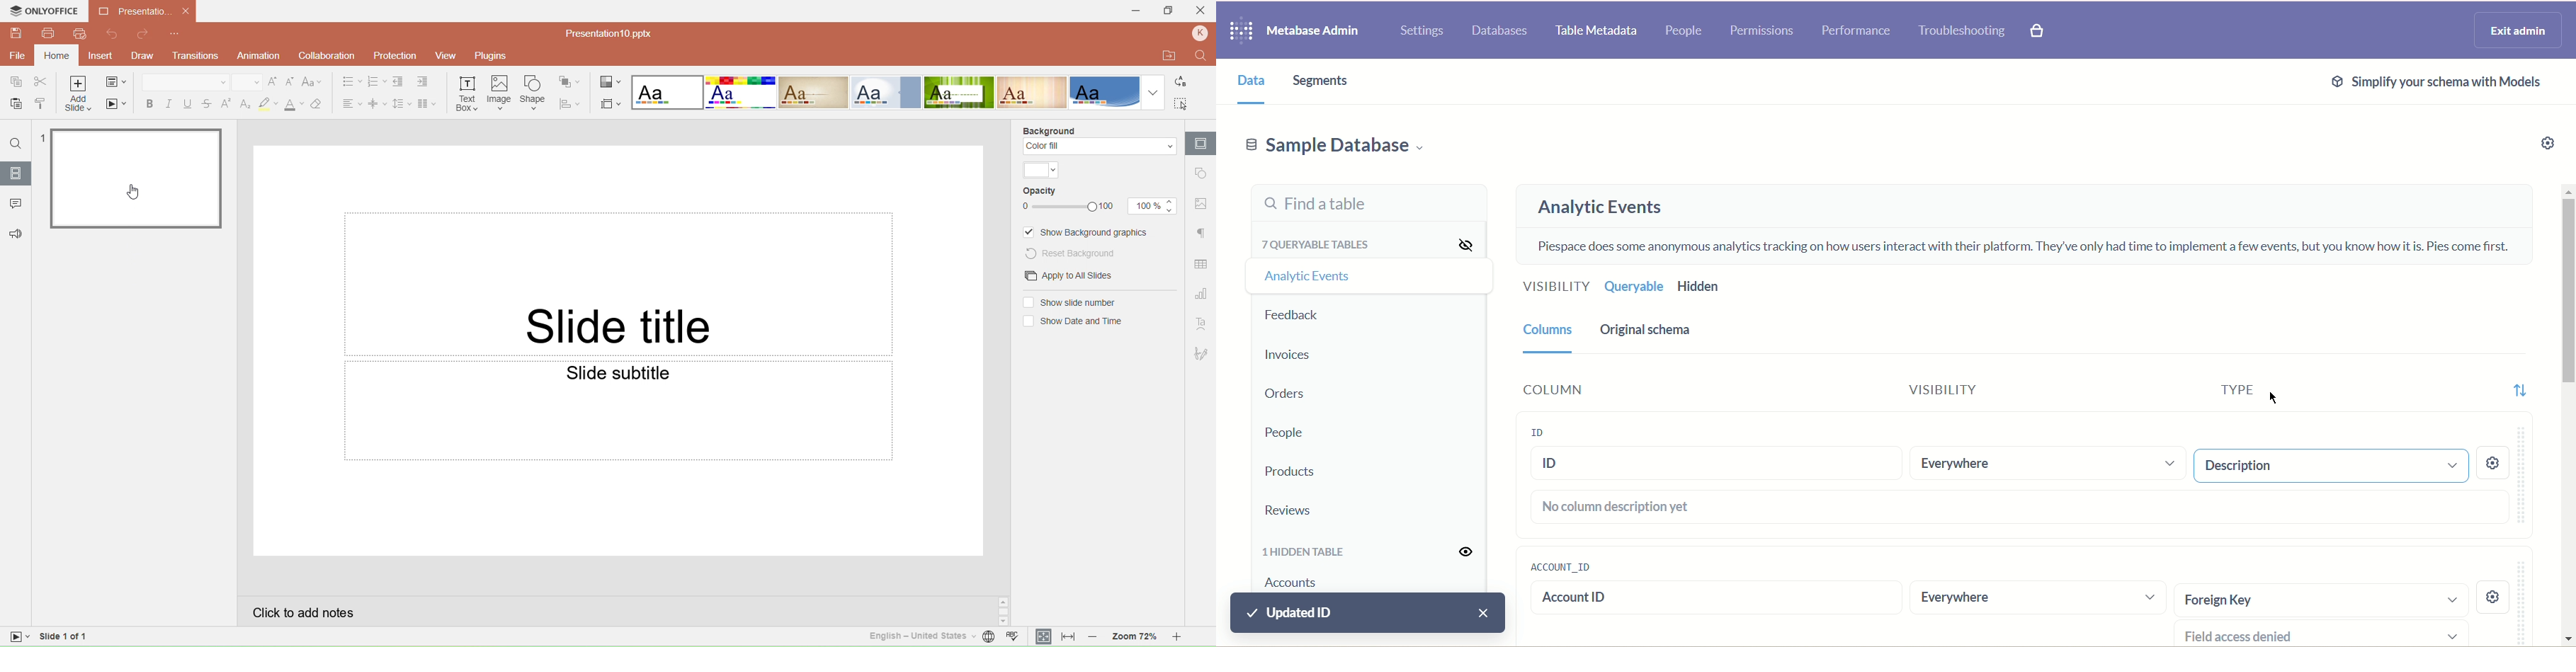 The height and width of the screenshot is (672, 2576). I want to click on Fit to slide, so click(1043, 636).